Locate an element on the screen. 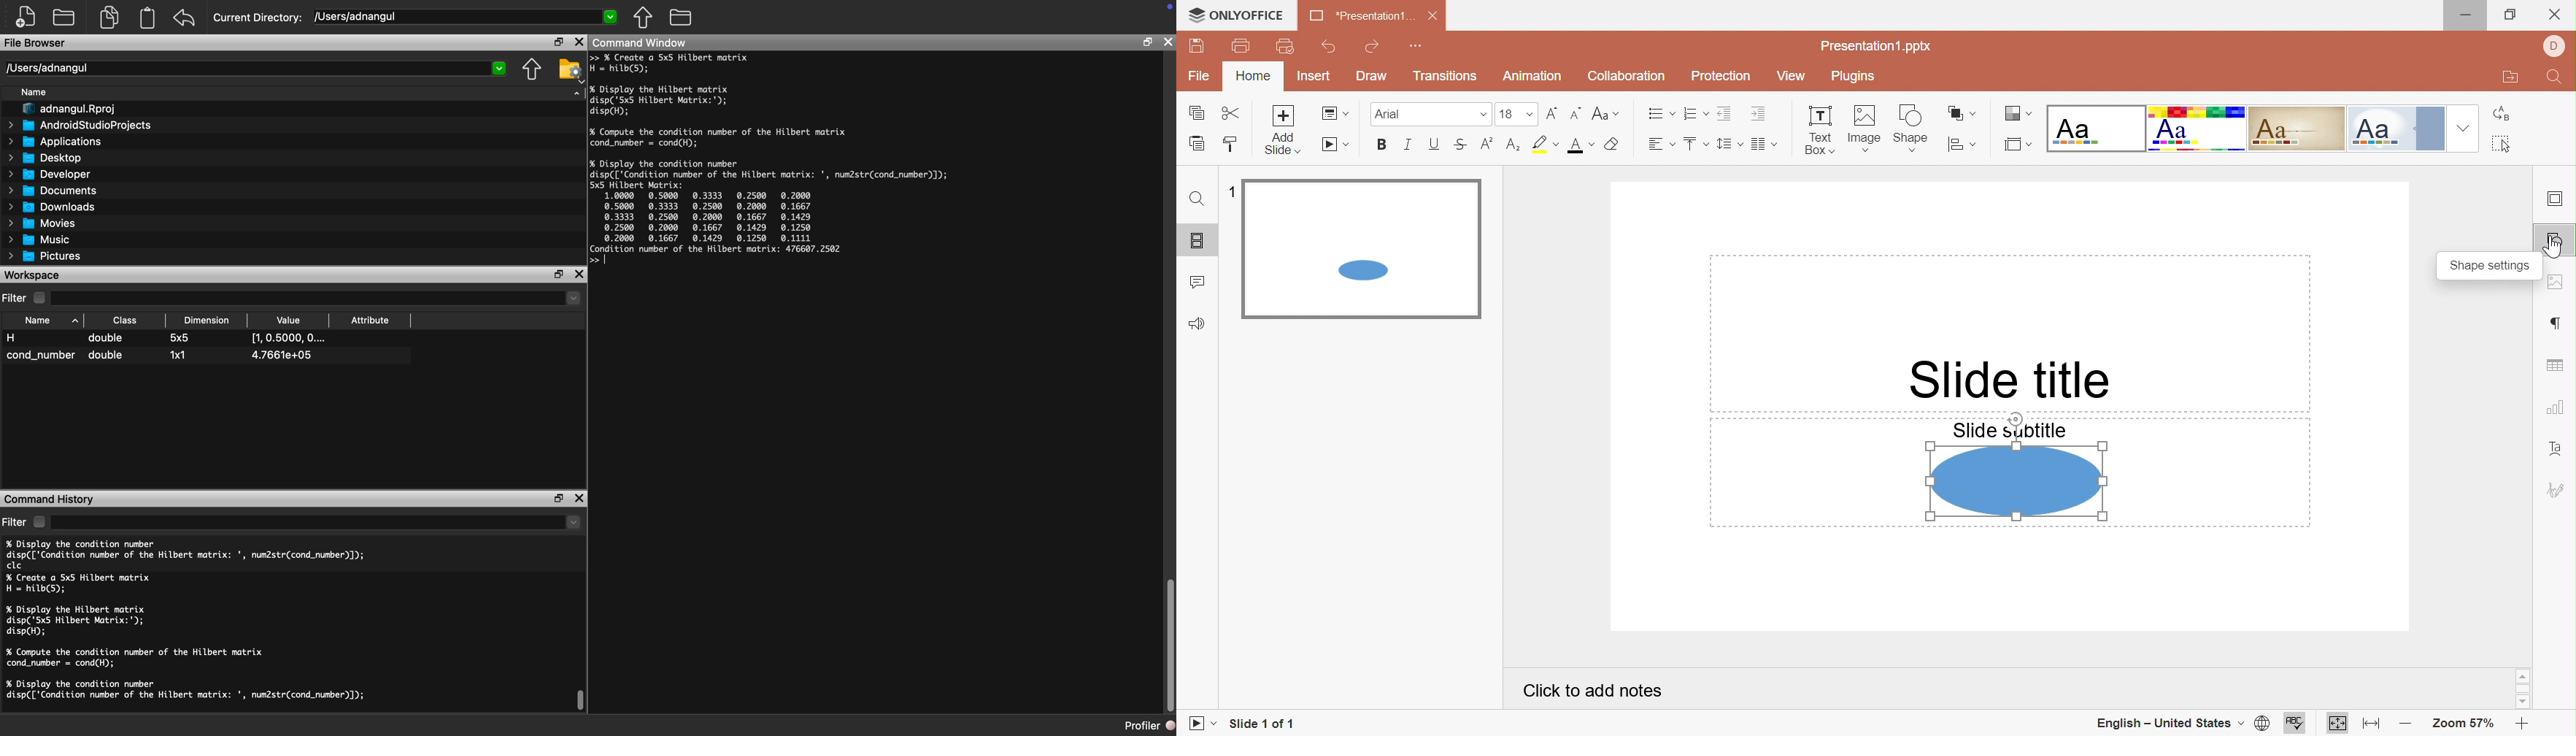 Image resolution: width=2576 pixels, height=756 pixels. Fit to width is located at coordinates (2373, 726).